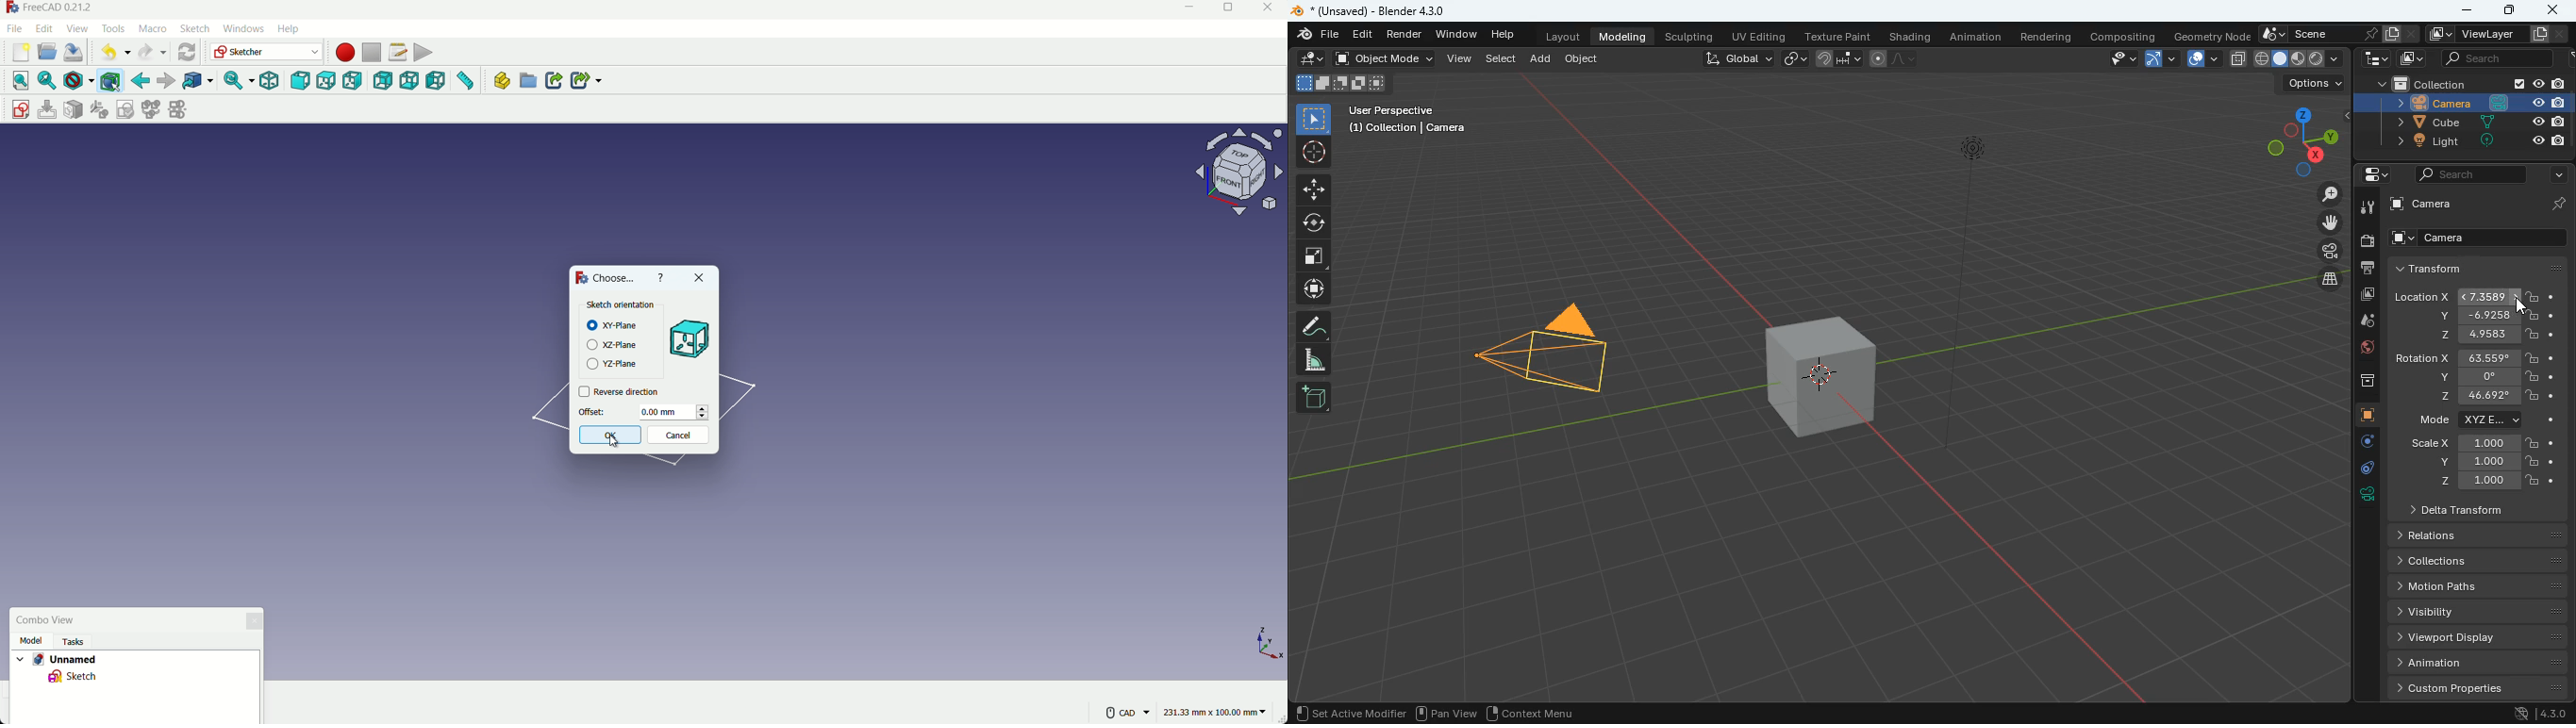 This screenshot has width=2576, height=728. Describe the element at coordinates (292, 29) in the screenshot. I see `help menu` at that location.